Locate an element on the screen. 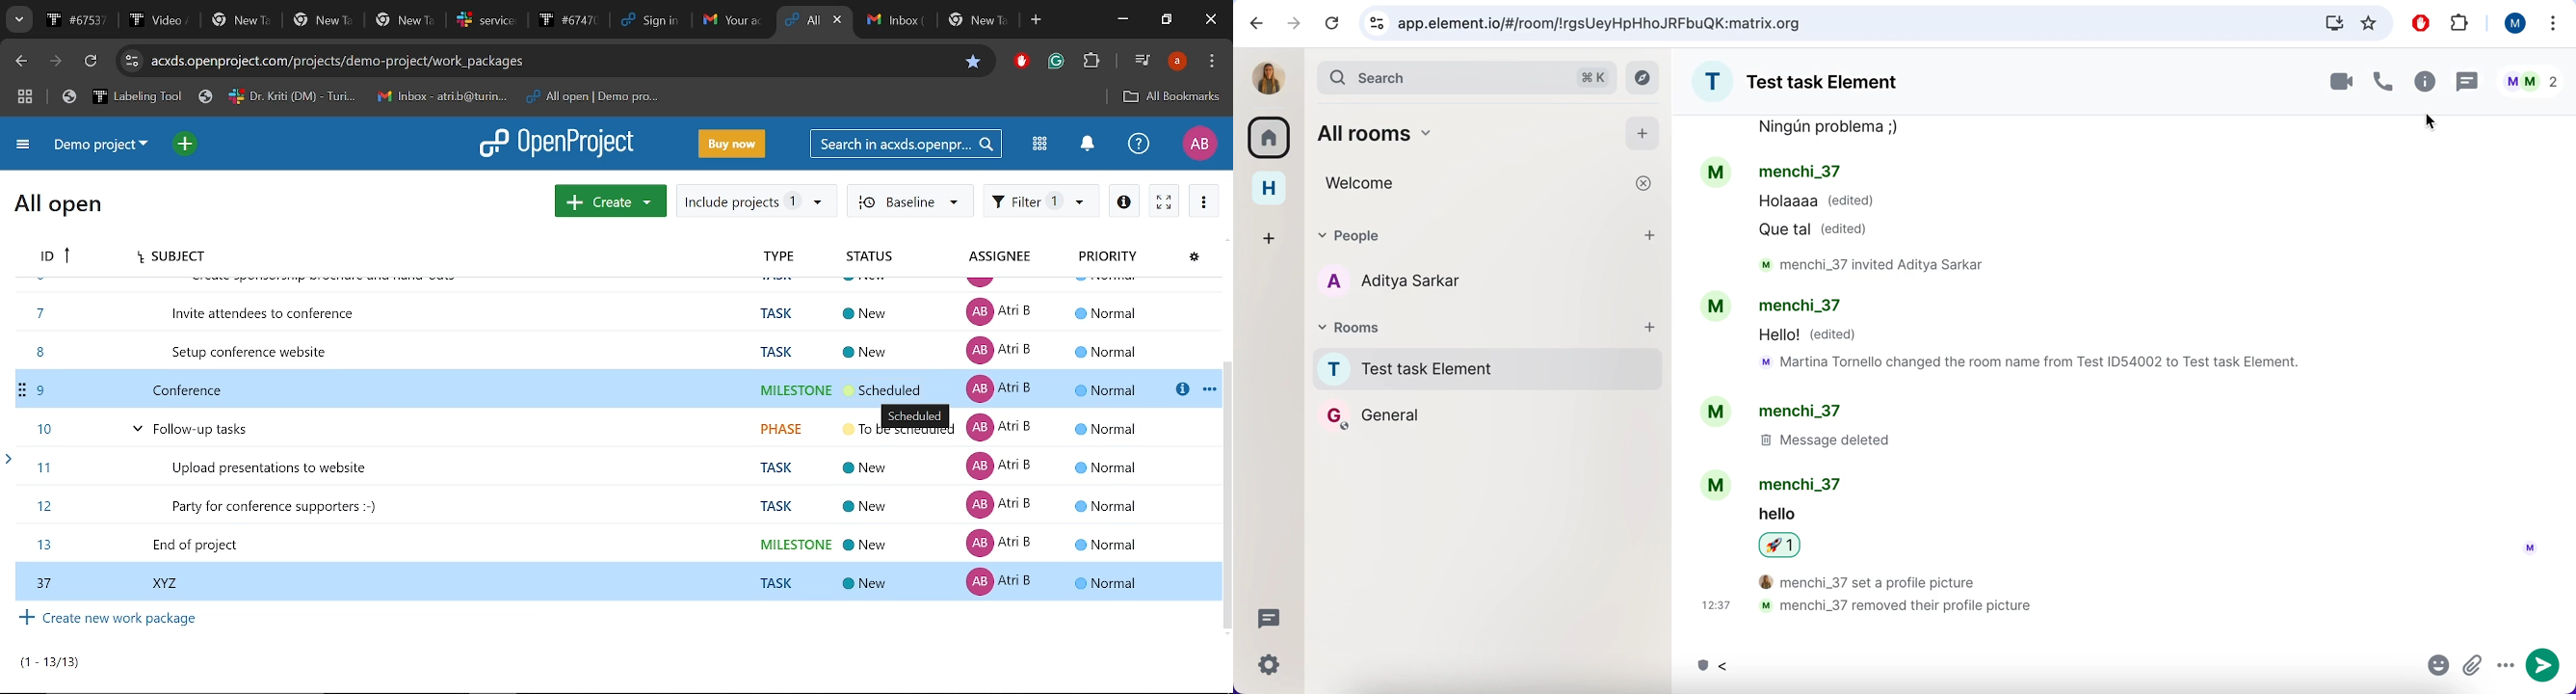  backward is located at coordinates (1252, 24).